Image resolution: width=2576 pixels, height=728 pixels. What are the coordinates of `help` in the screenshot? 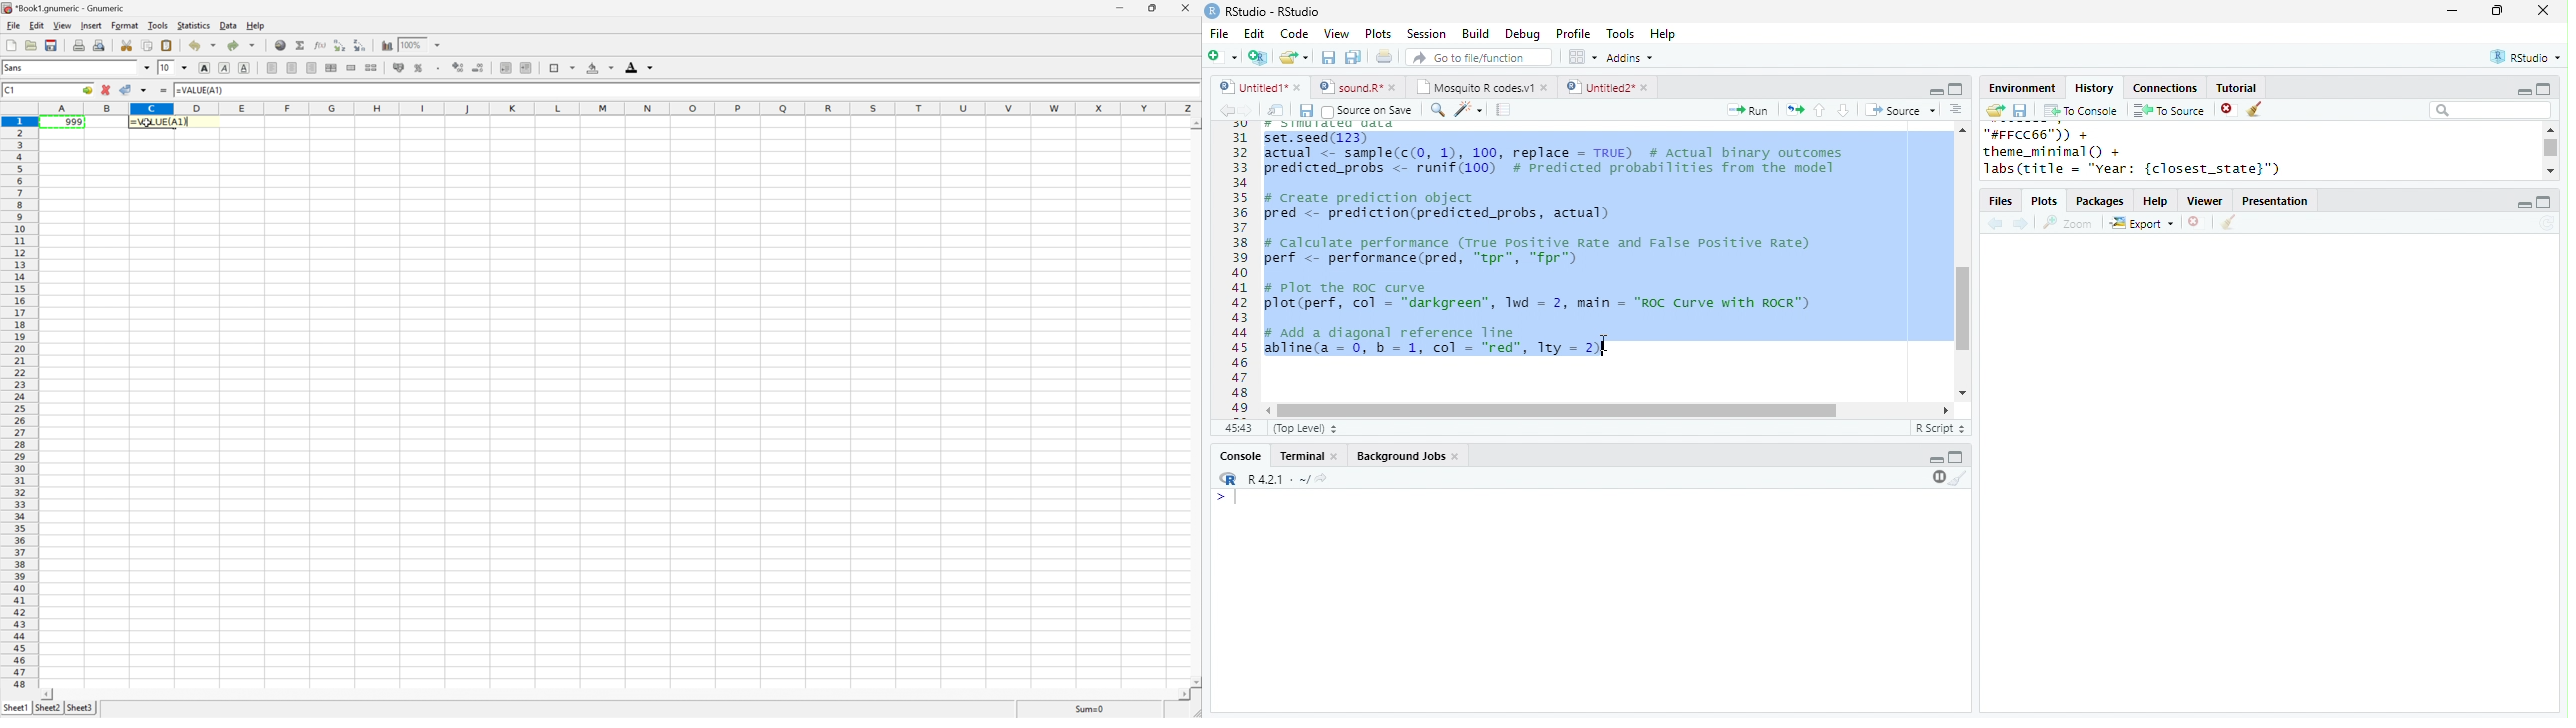 It's located at (257, 27).